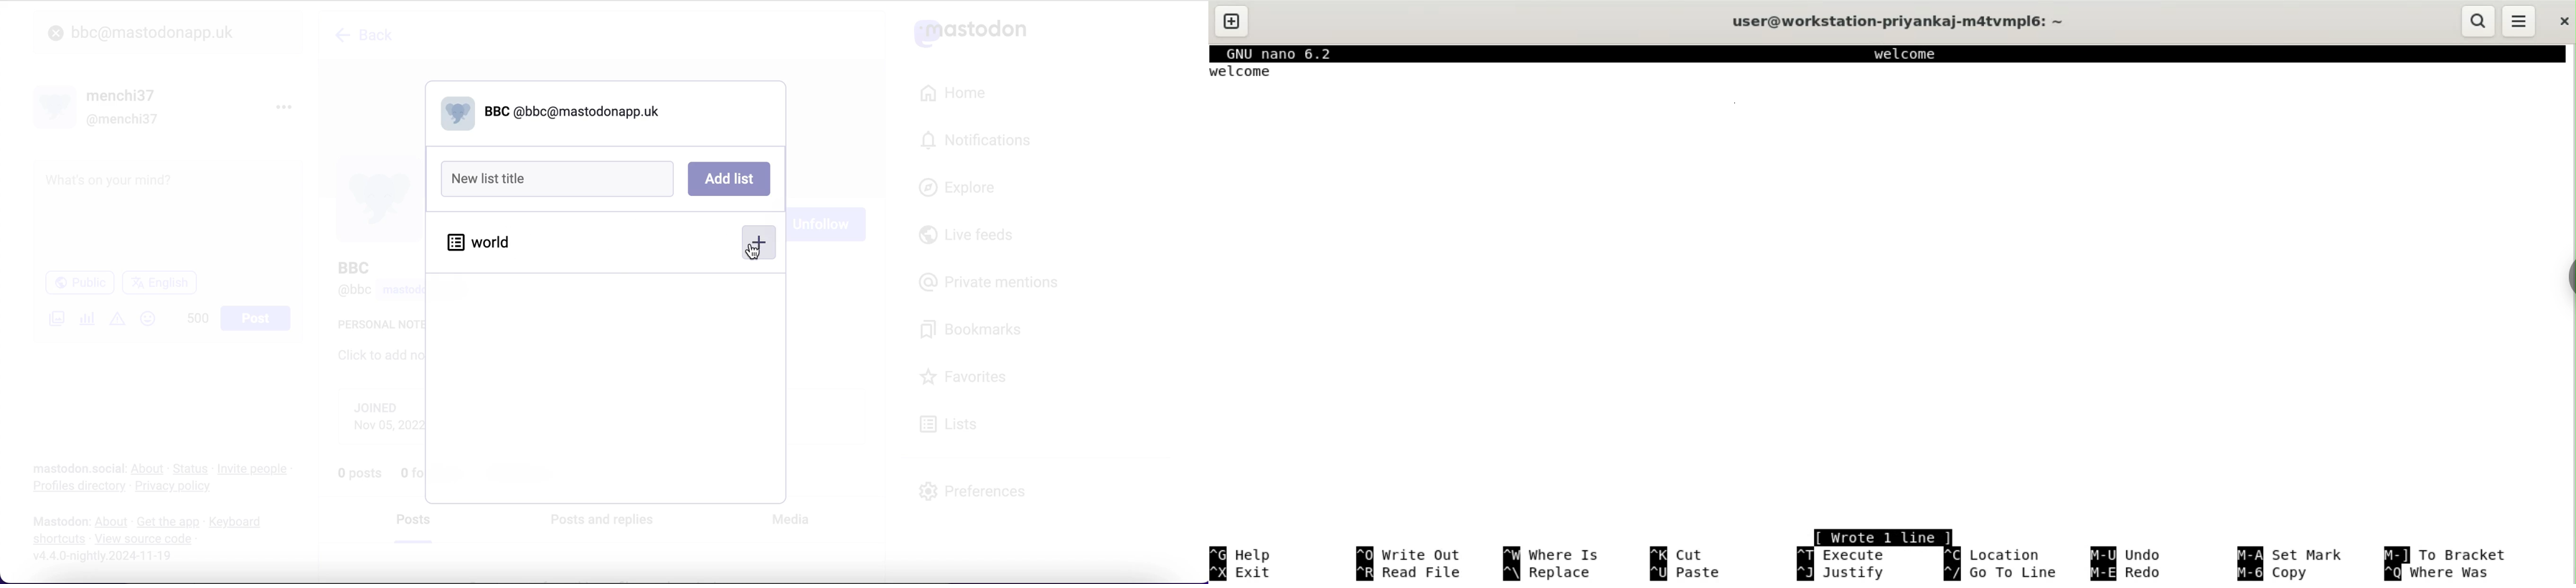 This screenshot has width=2576, height=588. I want to click on public, so click(79, 285).